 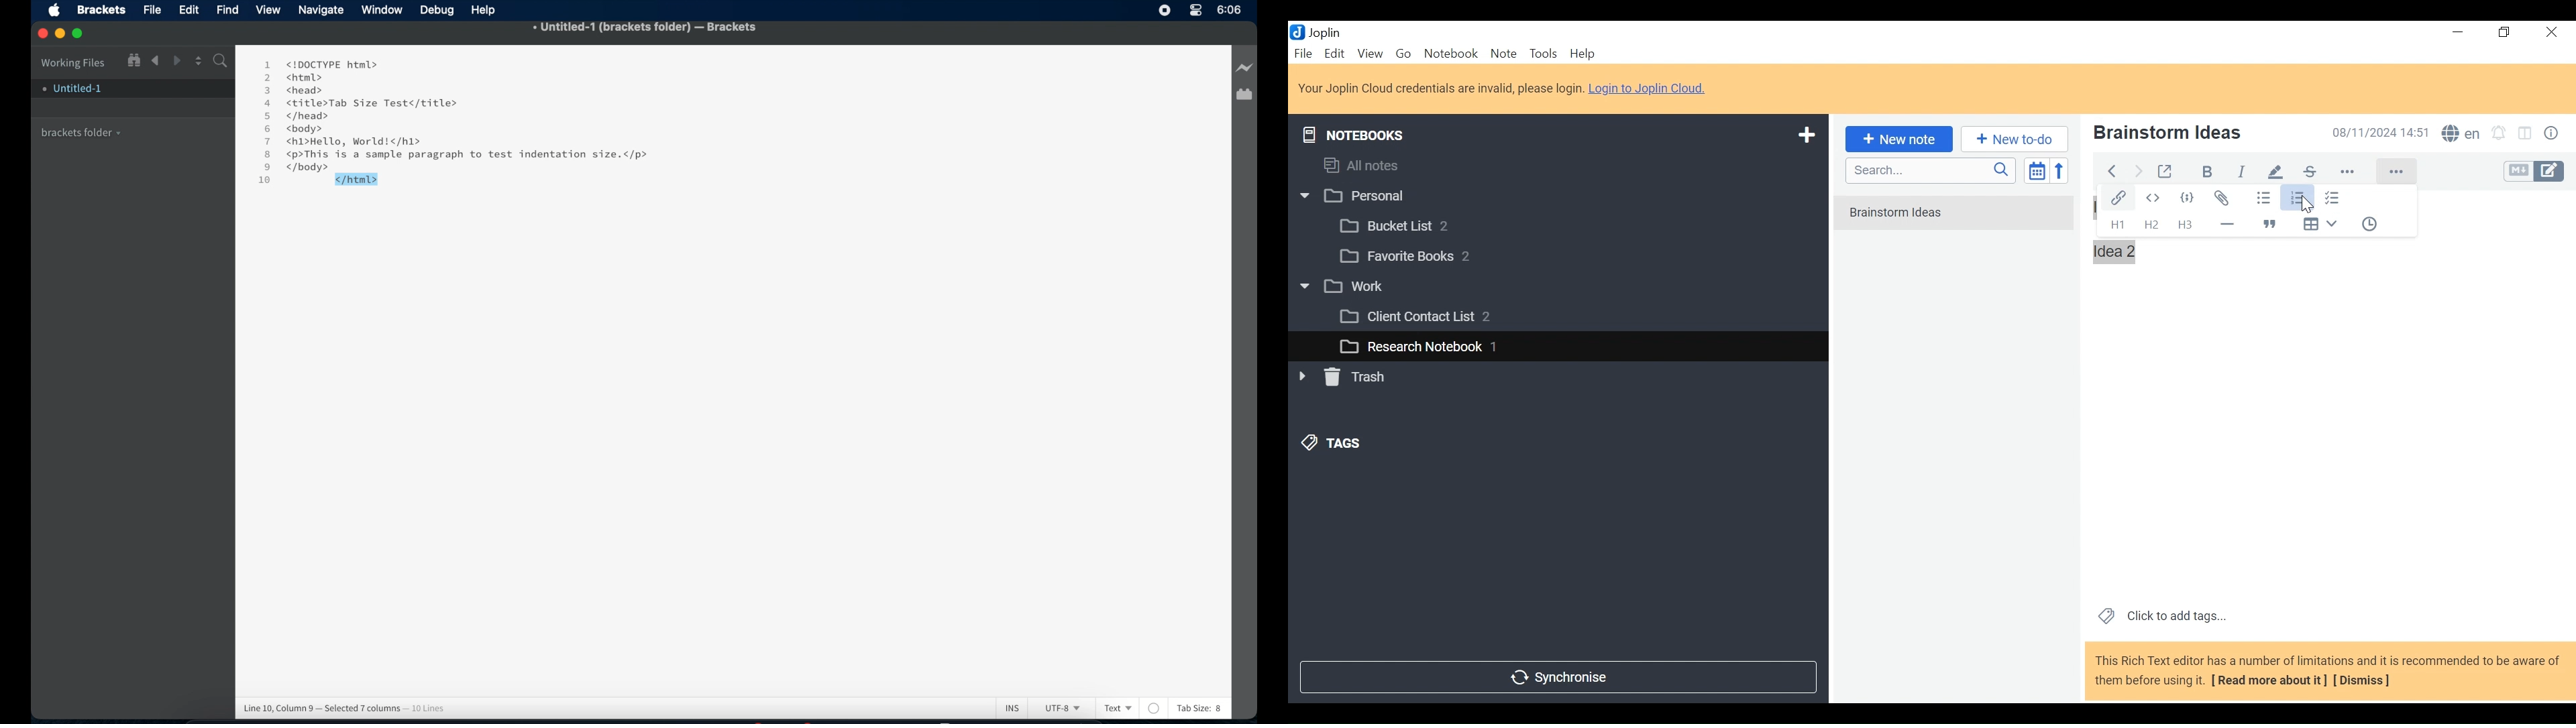 What do you see at coordinates (1305, 53) in the screenshot?
I see `File` at bounding box center [1305, 53].